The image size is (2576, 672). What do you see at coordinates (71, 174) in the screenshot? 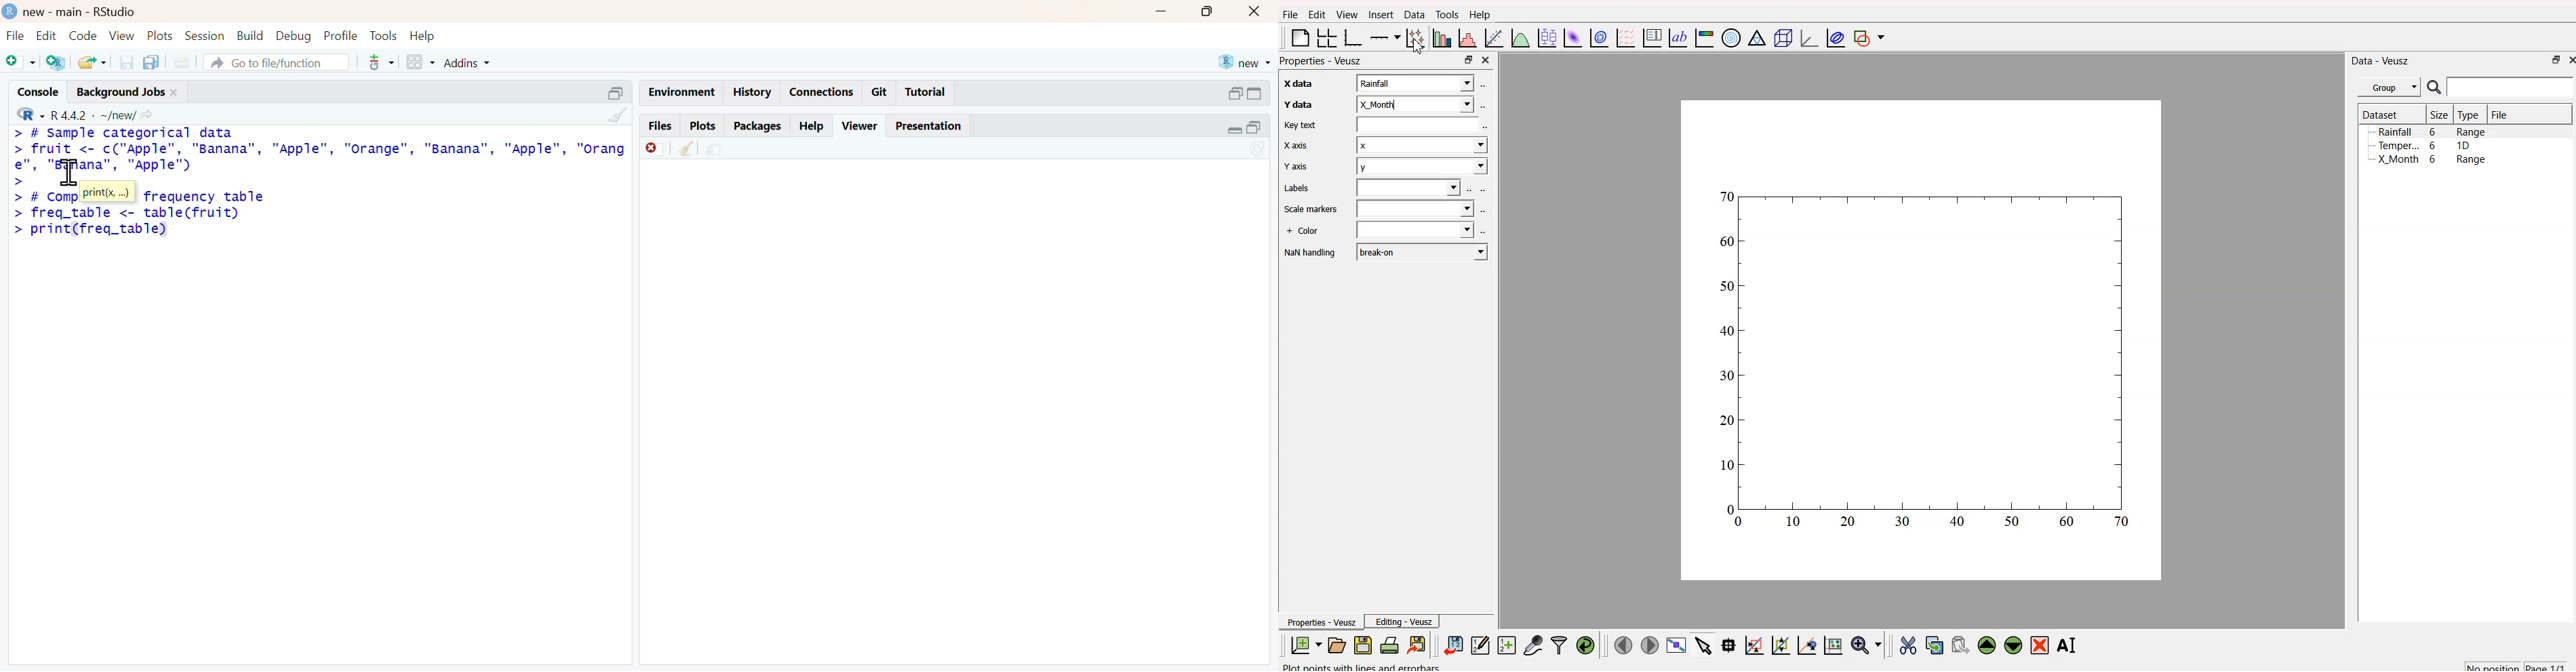
I see `cursor` at bounding box center [71, 174].